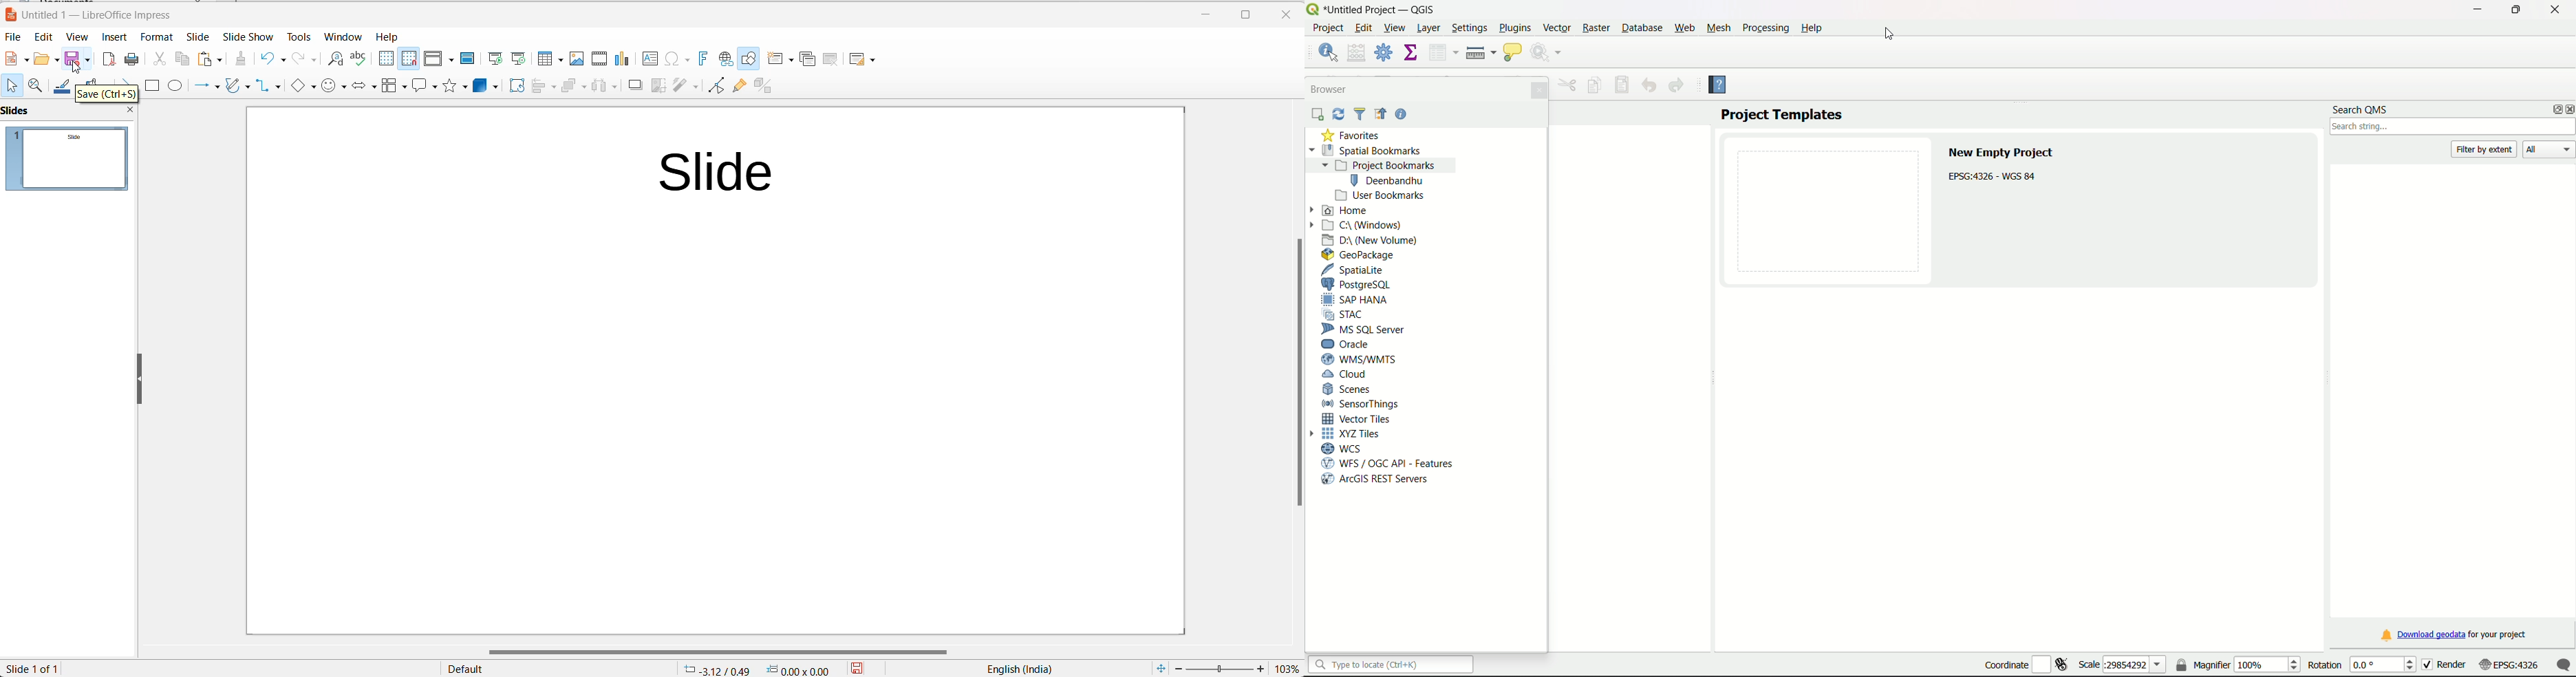  I want to click on Toggle end point edit mode, so click(714, 87).